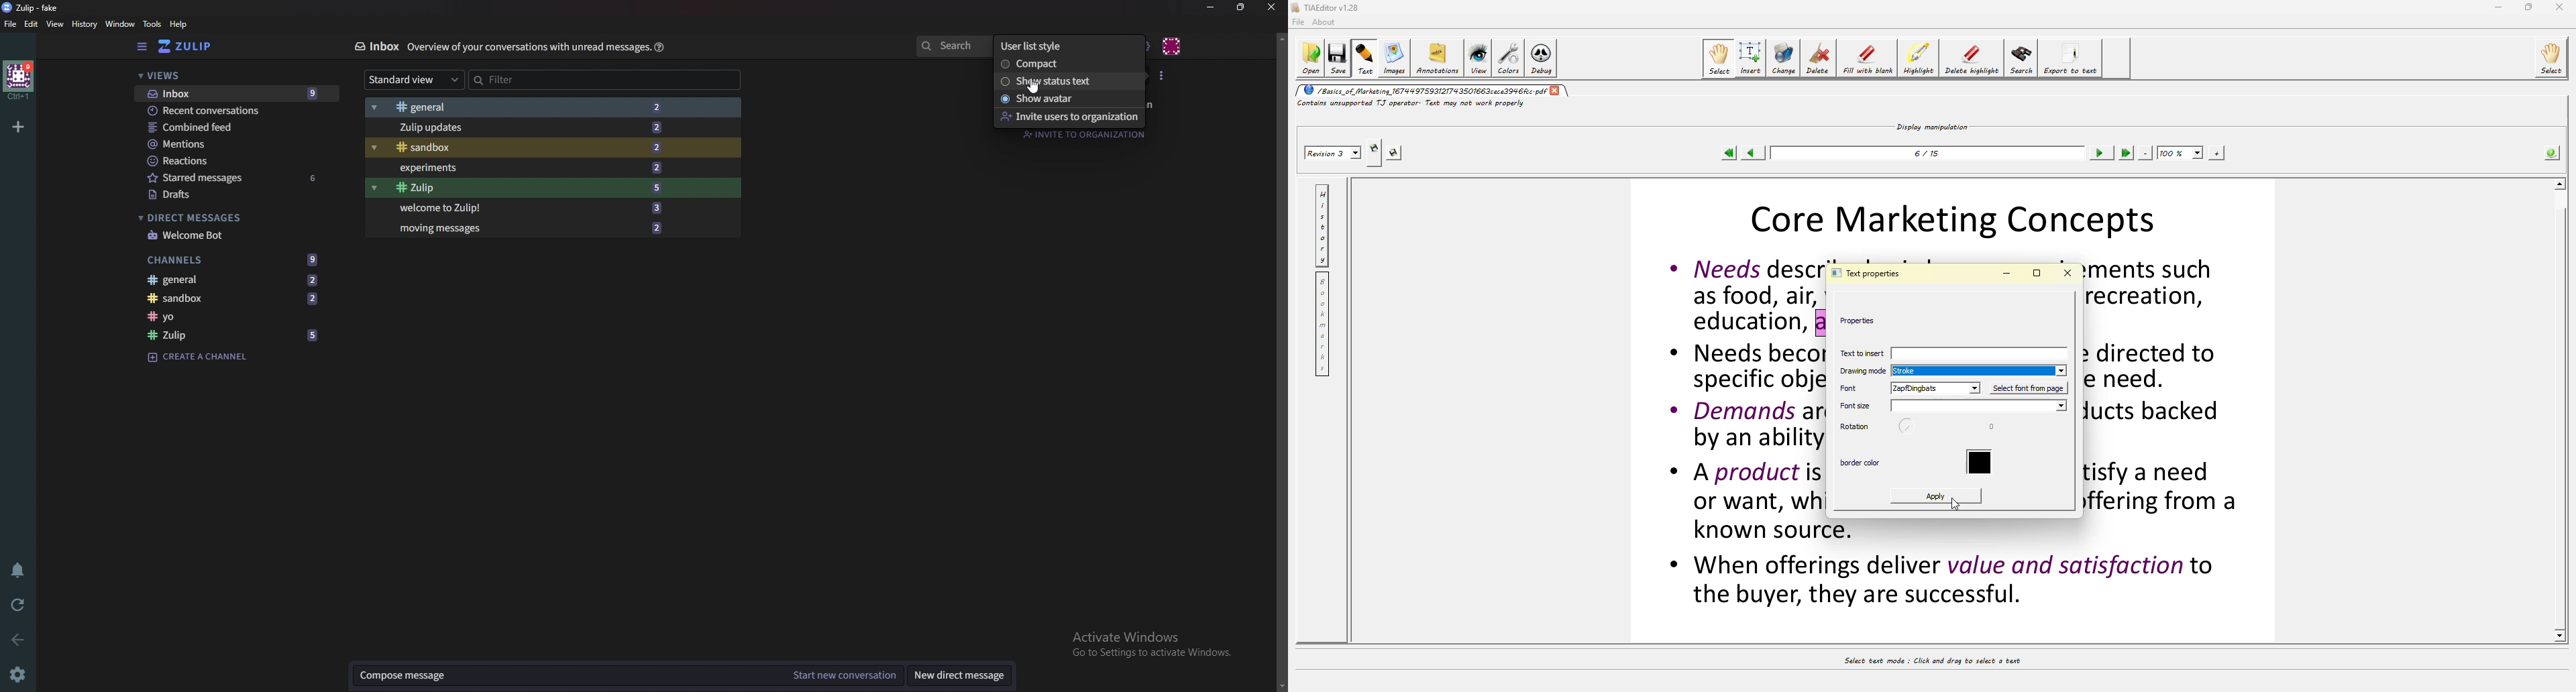  Describe the element at coordinates (374, 48) in the screenshot. I see `Inbox` at that location.